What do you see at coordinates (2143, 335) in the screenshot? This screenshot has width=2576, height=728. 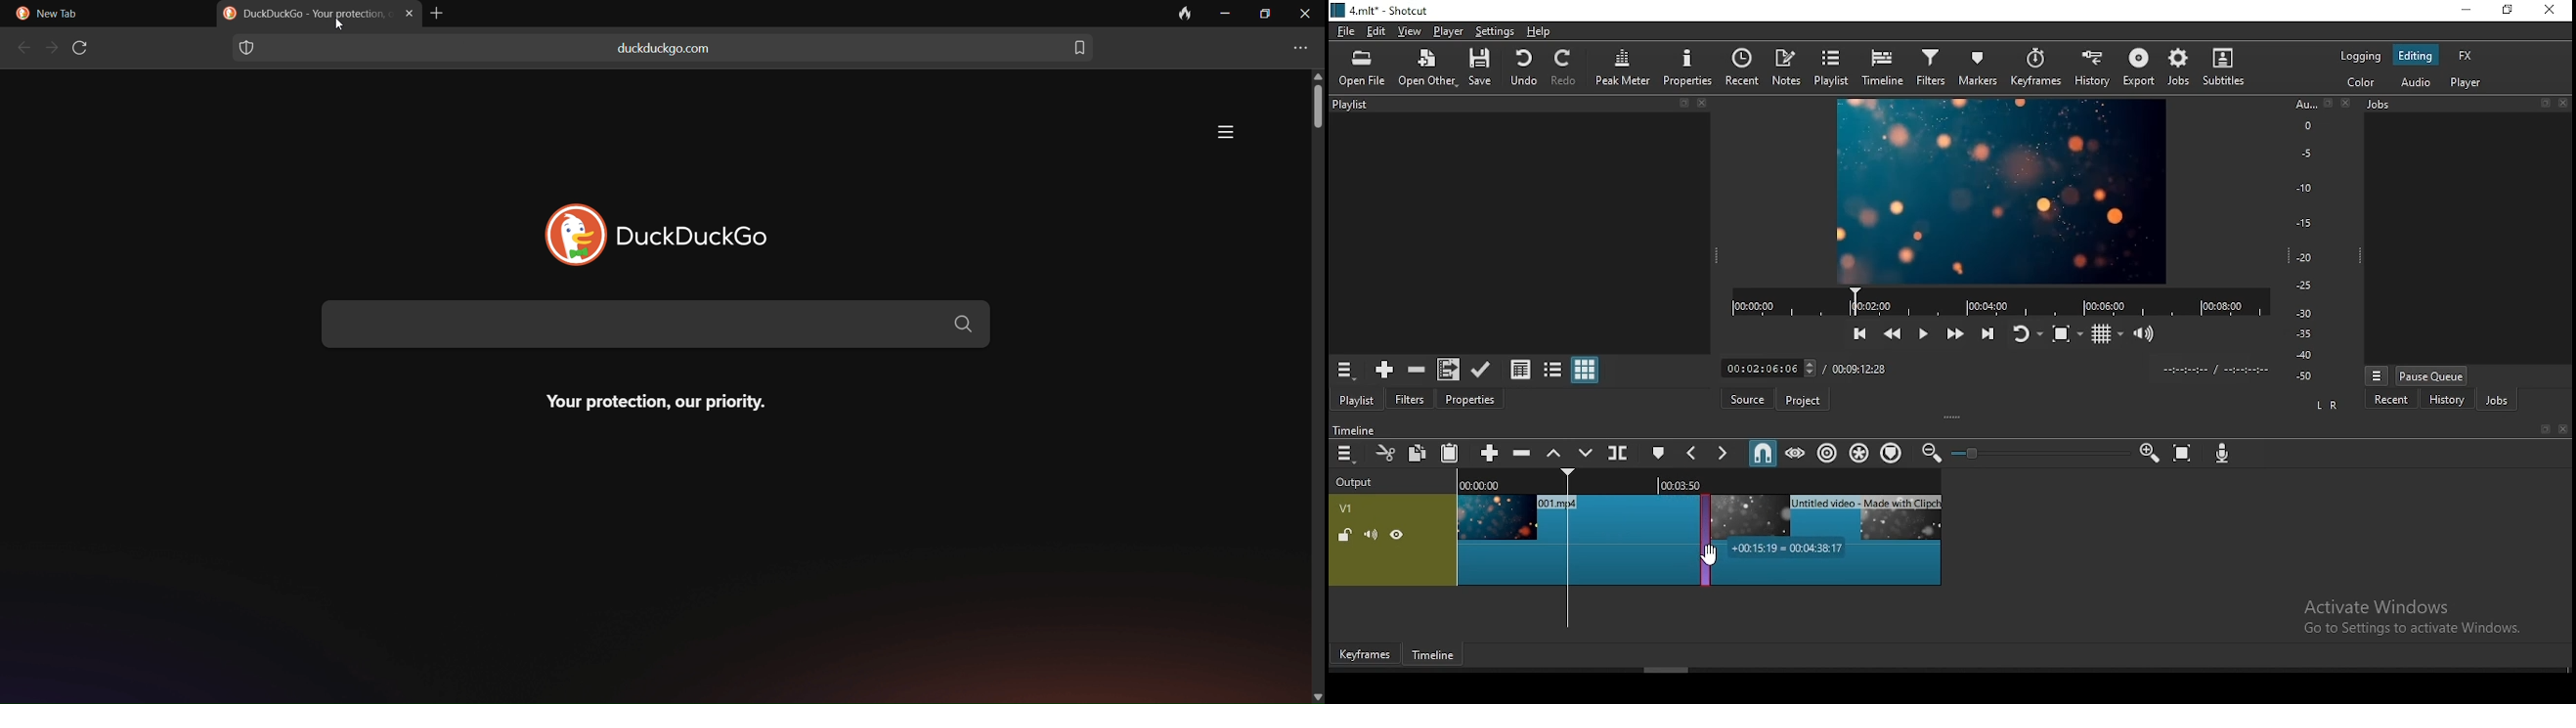 I see `show volume control` at bounding box center [2143, 335].